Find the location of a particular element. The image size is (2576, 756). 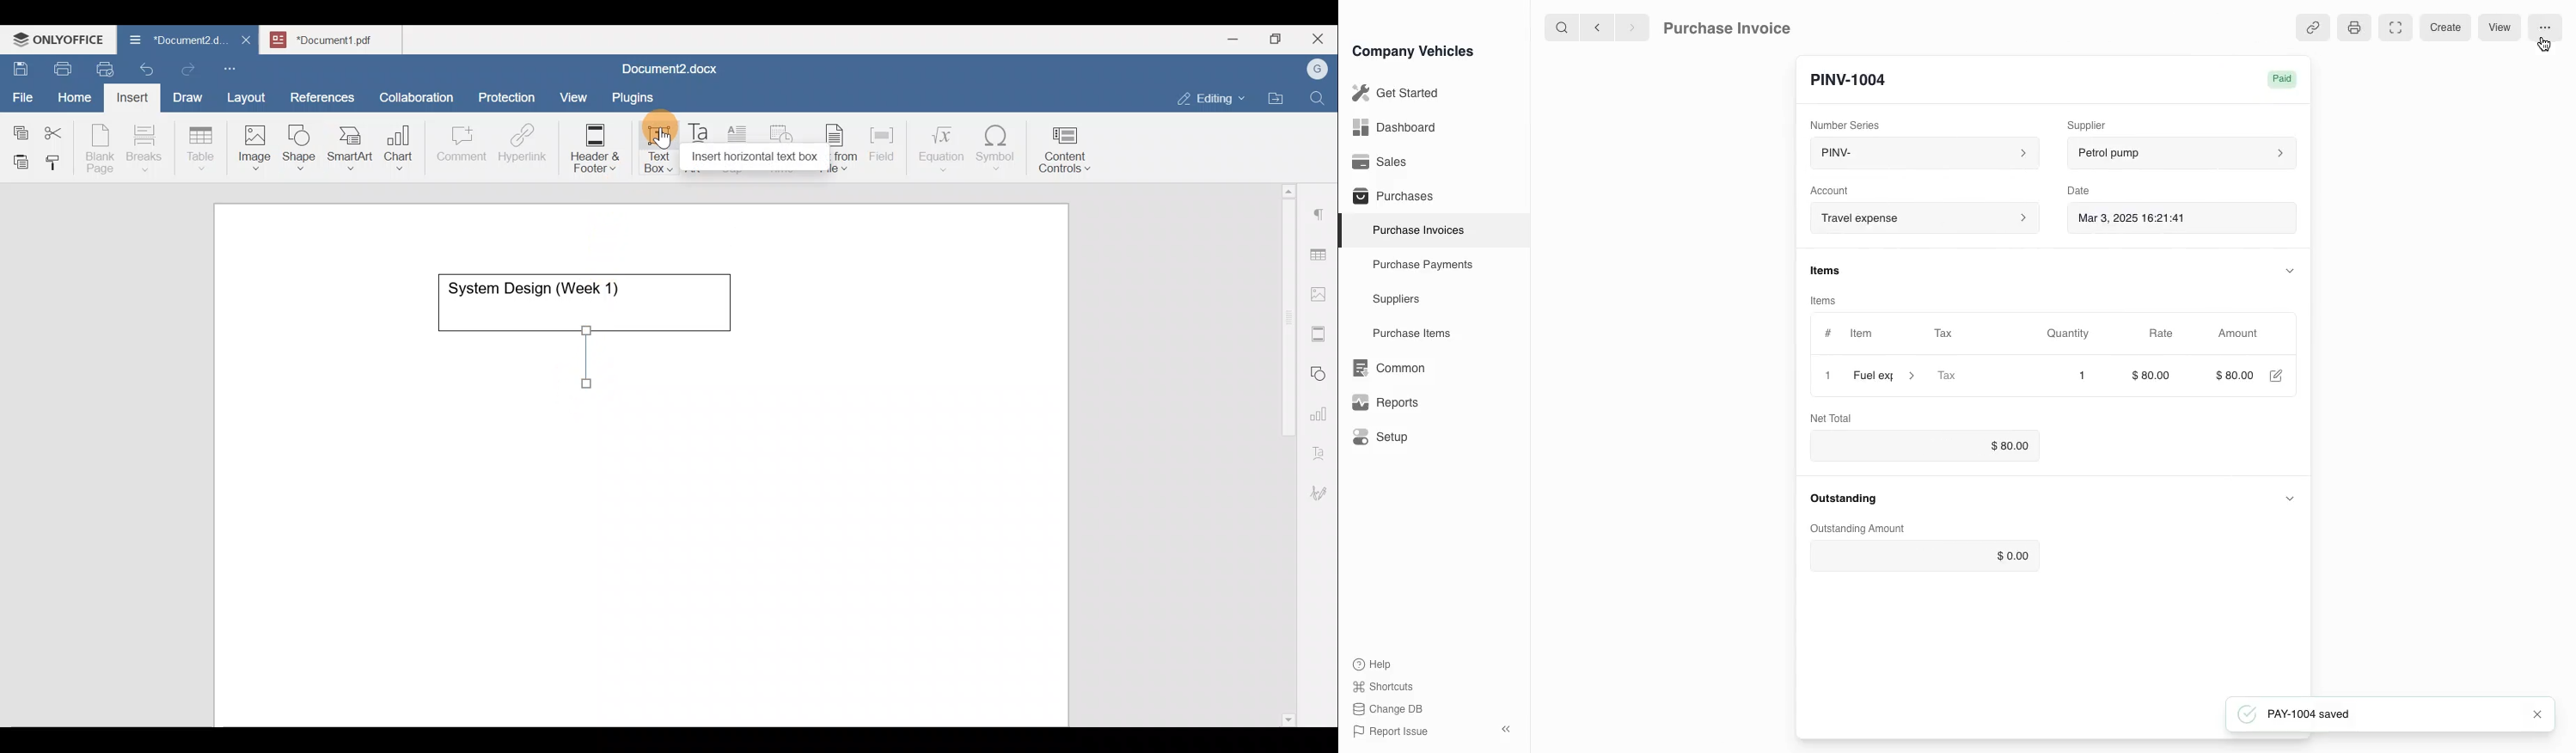

Purchase Invoice is located at coordinates (1739, 27).